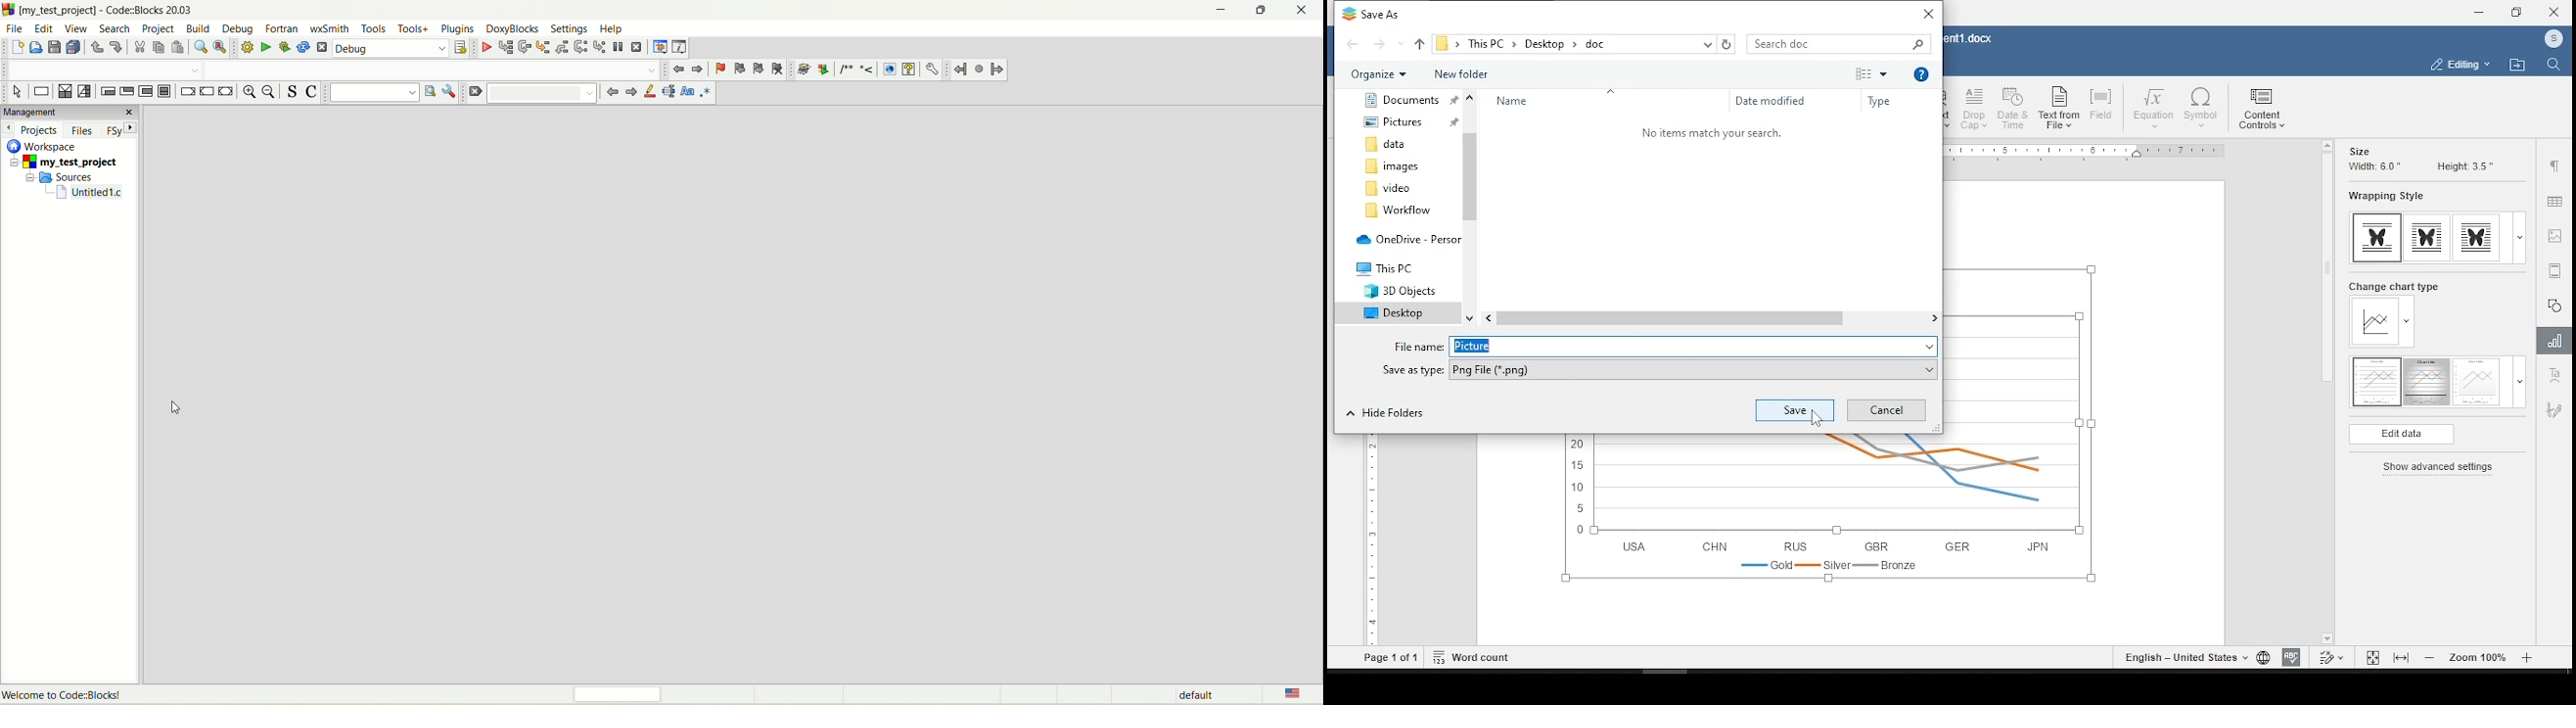  What do you see at coordinates (2553, 203) in the screenshot?
I see `table settings` at bounding box center [2553, 203].